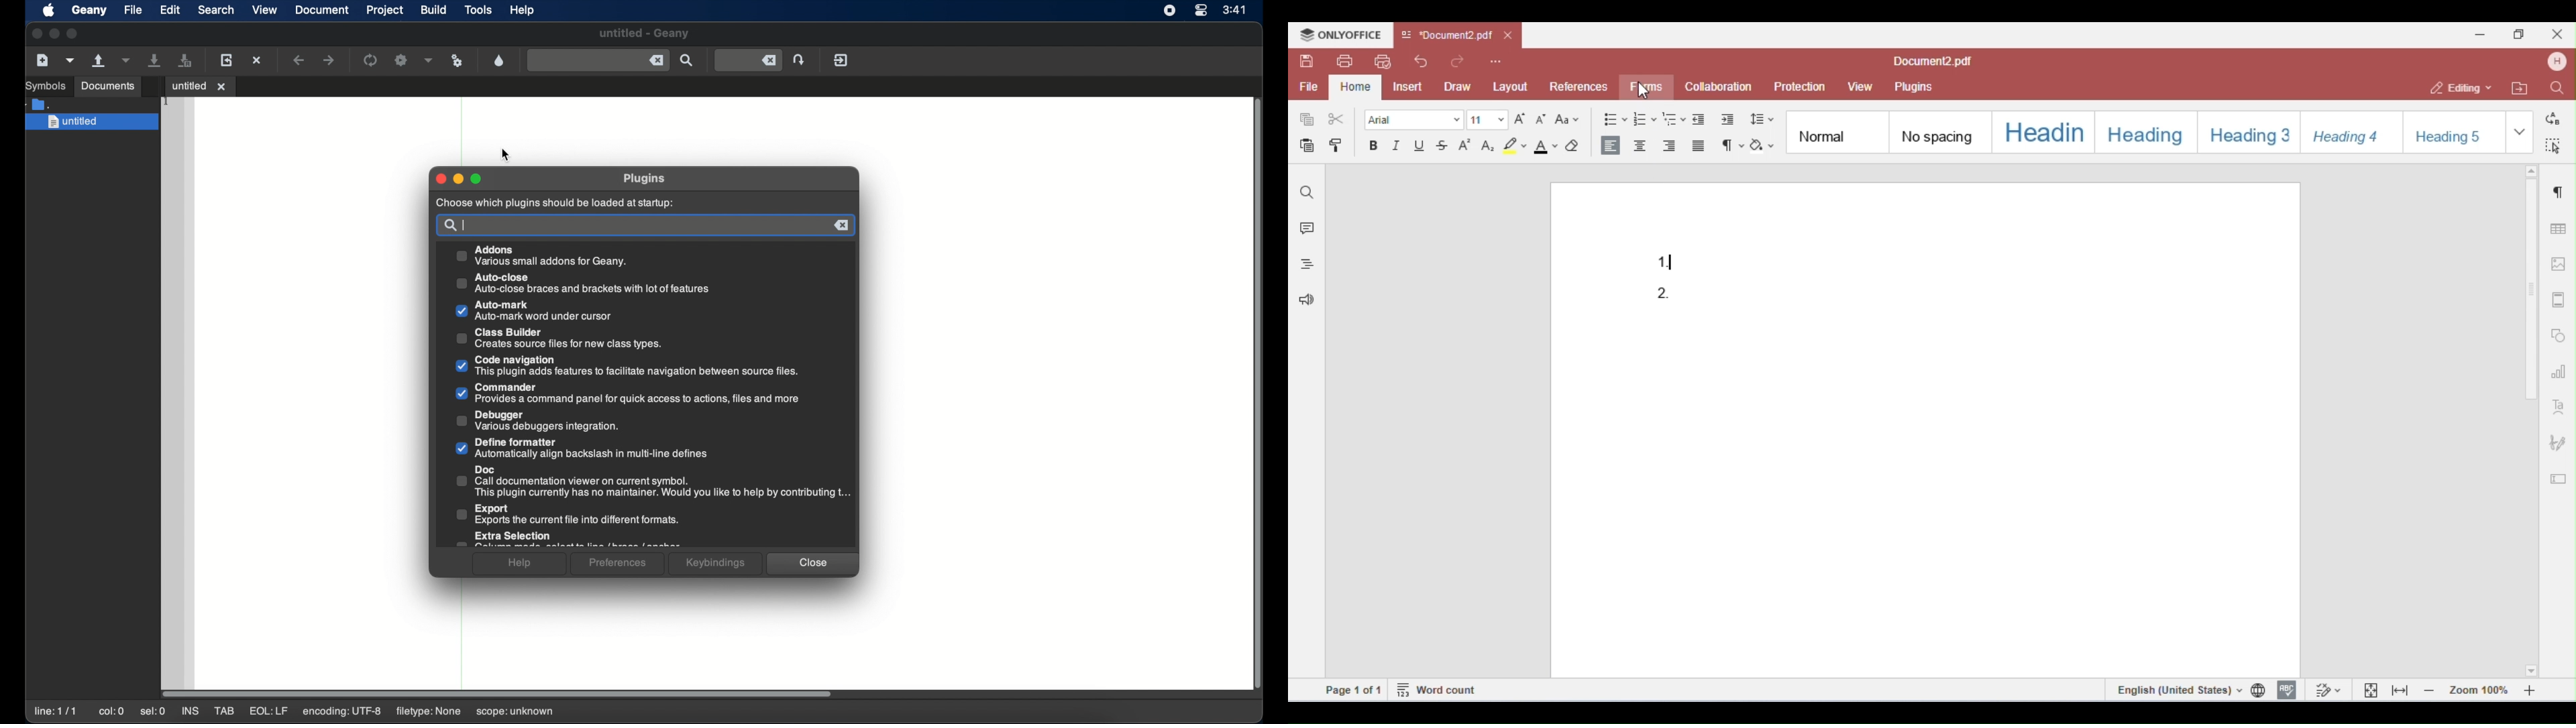  What do you see at coordinates (499, 692) in the screenshot?
I see `scroll box` at bounding box center [499, 692].